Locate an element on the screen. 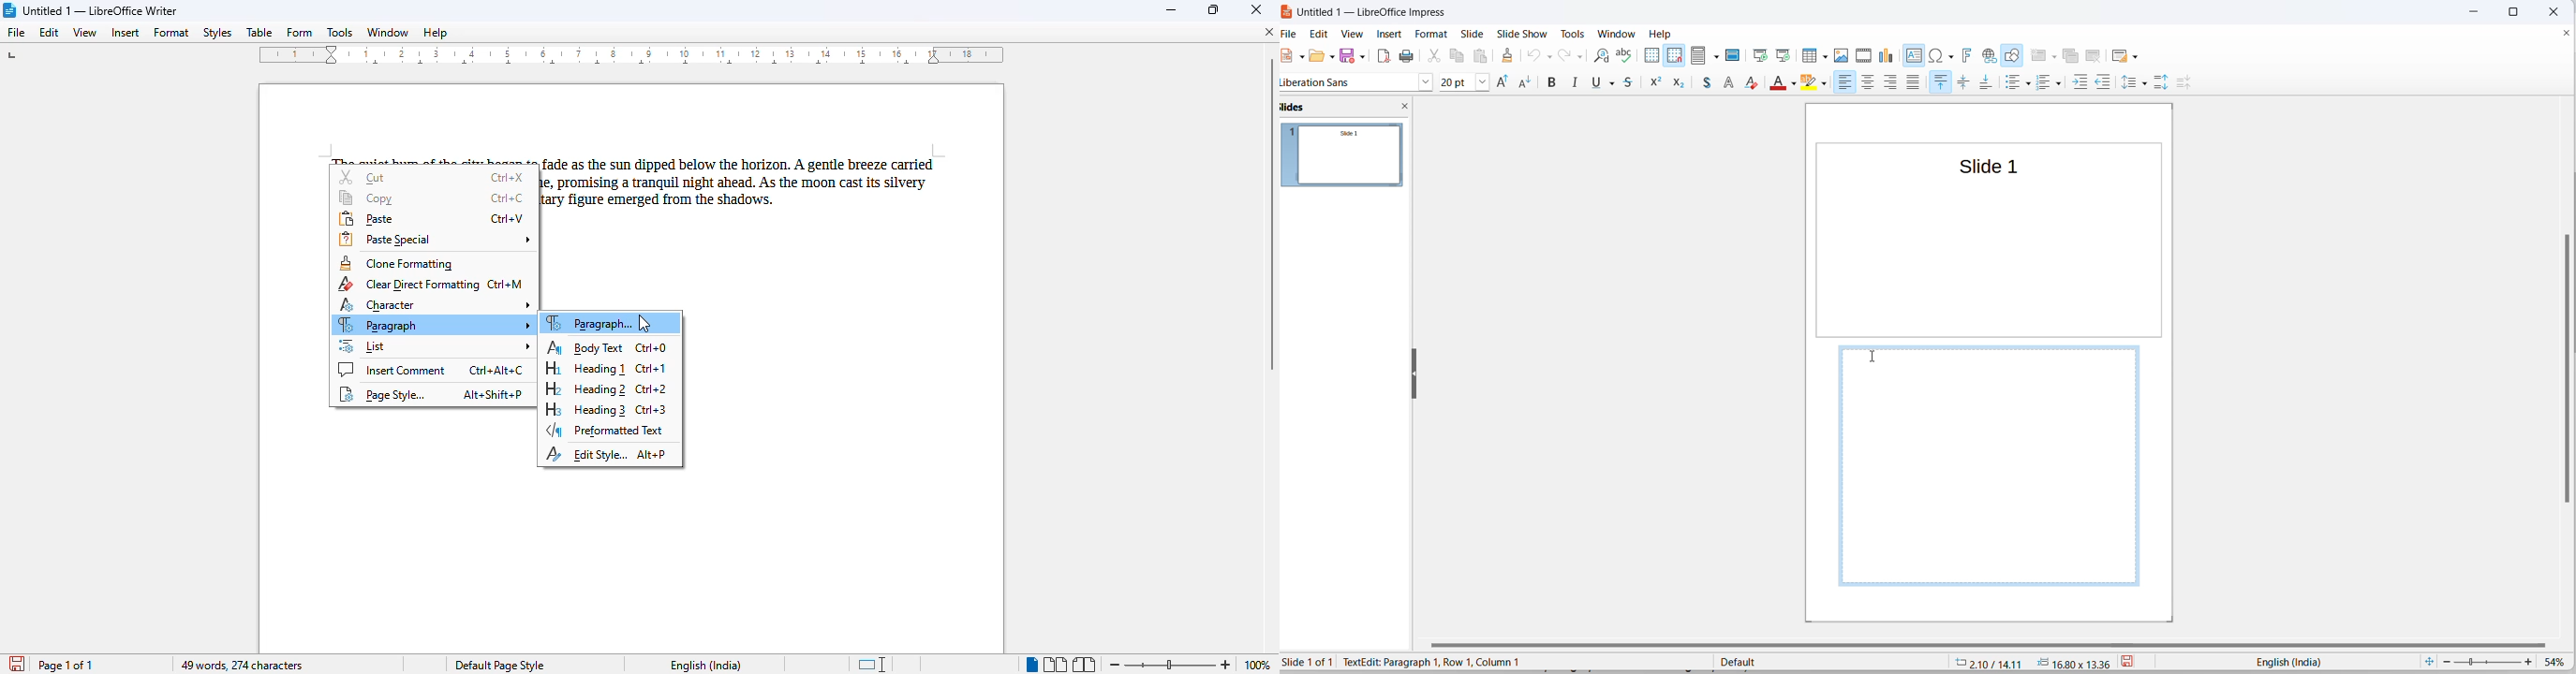  zoom in is located at coordinates (1225, 665).